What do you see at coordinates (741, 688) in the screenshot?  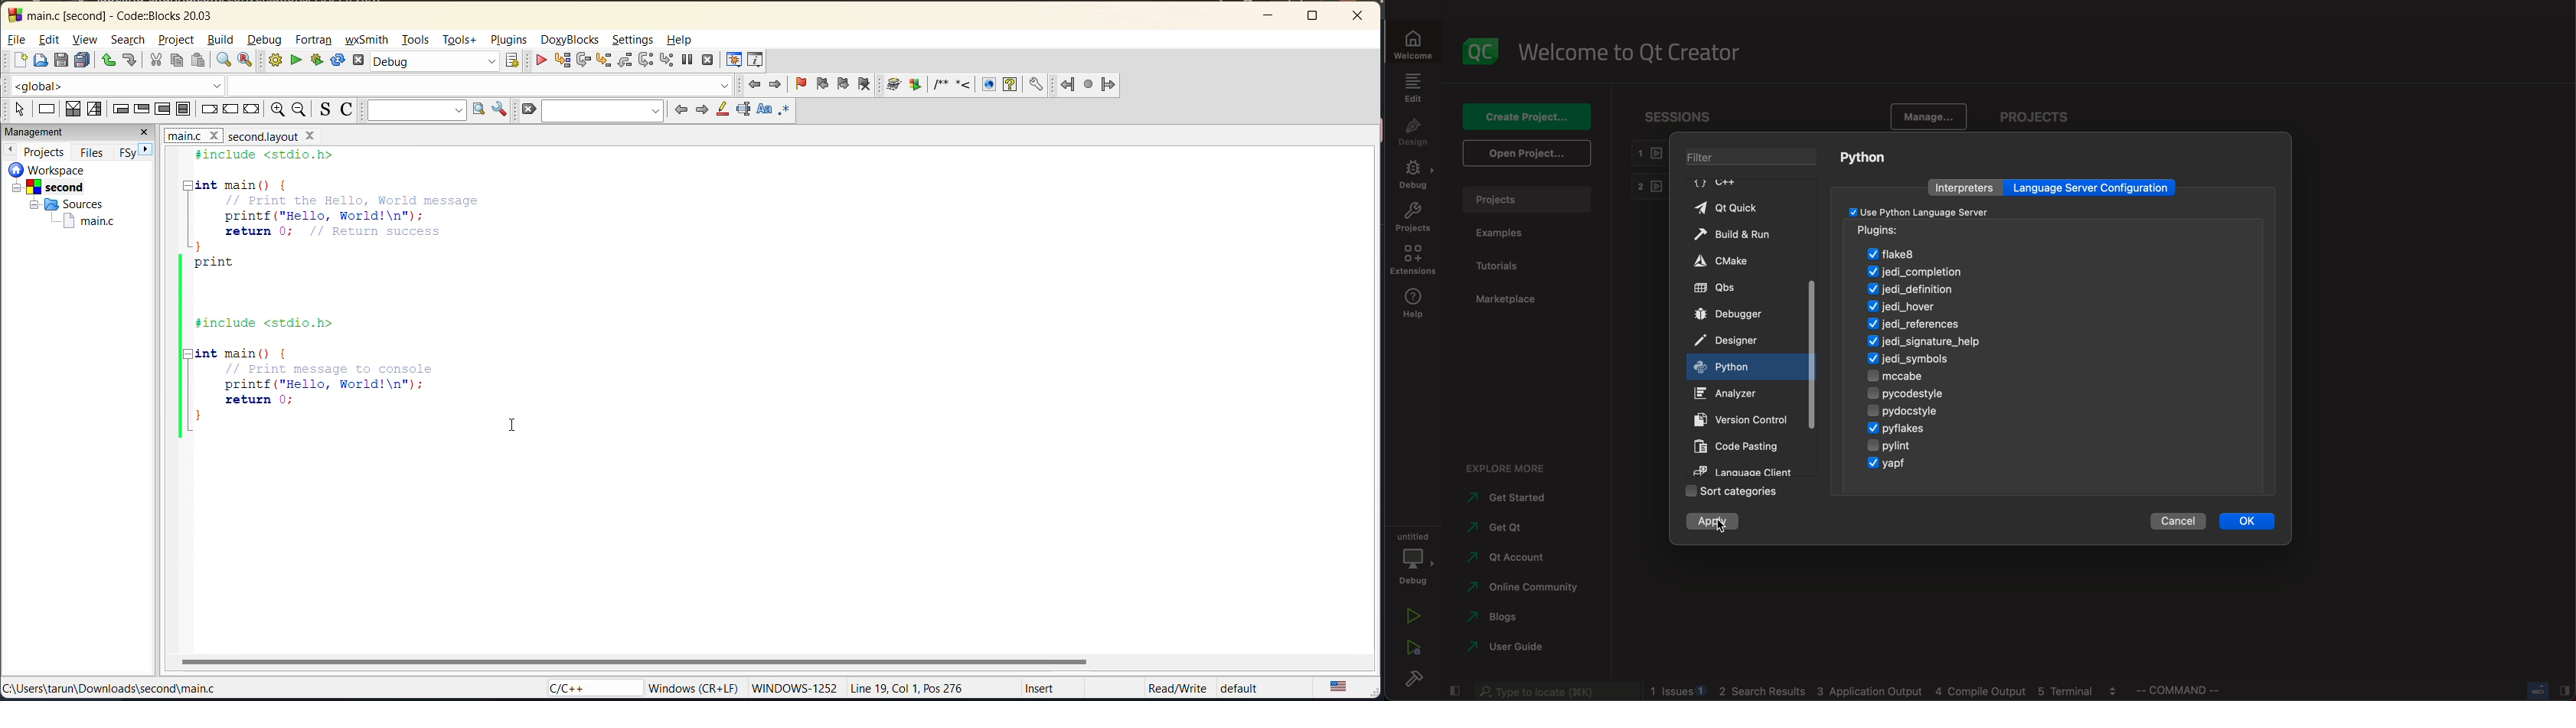 I see `‘Windows (CR+LF) WINDOWS-1252` at bounding box center [741, 688].